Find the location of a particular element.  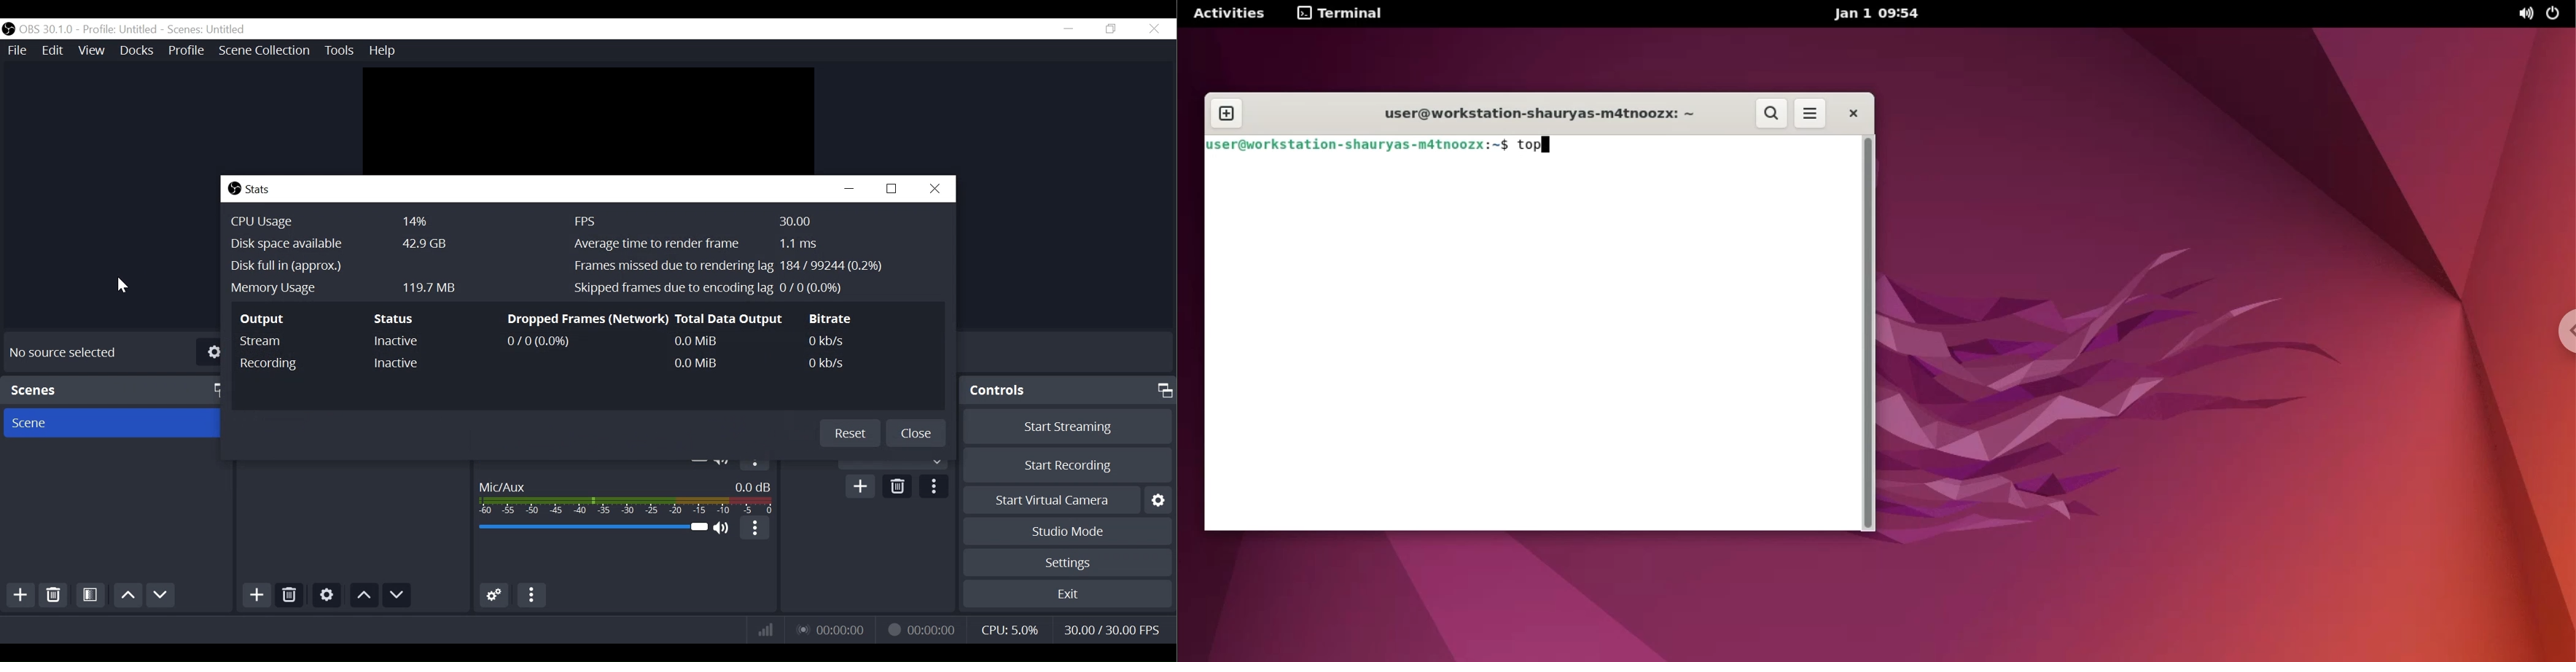

0/0(0.0%) is located at coordinates (547, 342).